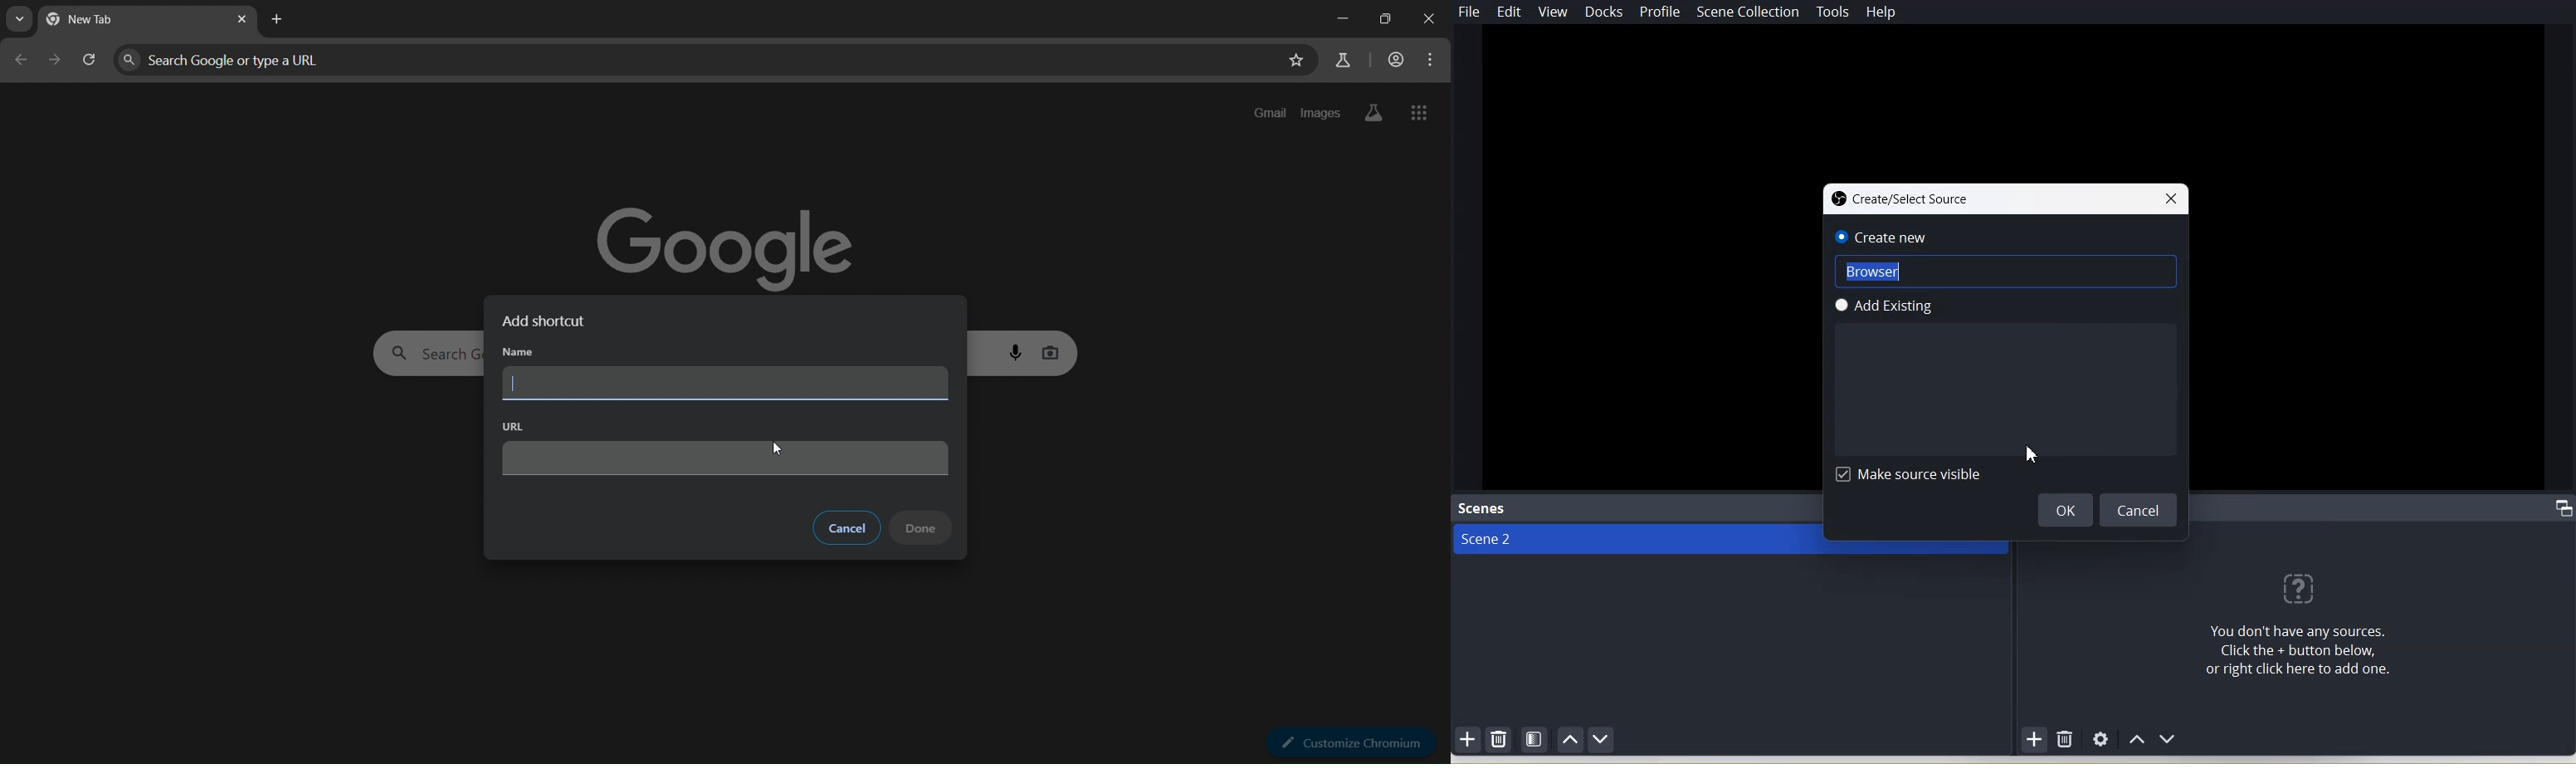  I want to click on Scene 2, so click(1635, 540).